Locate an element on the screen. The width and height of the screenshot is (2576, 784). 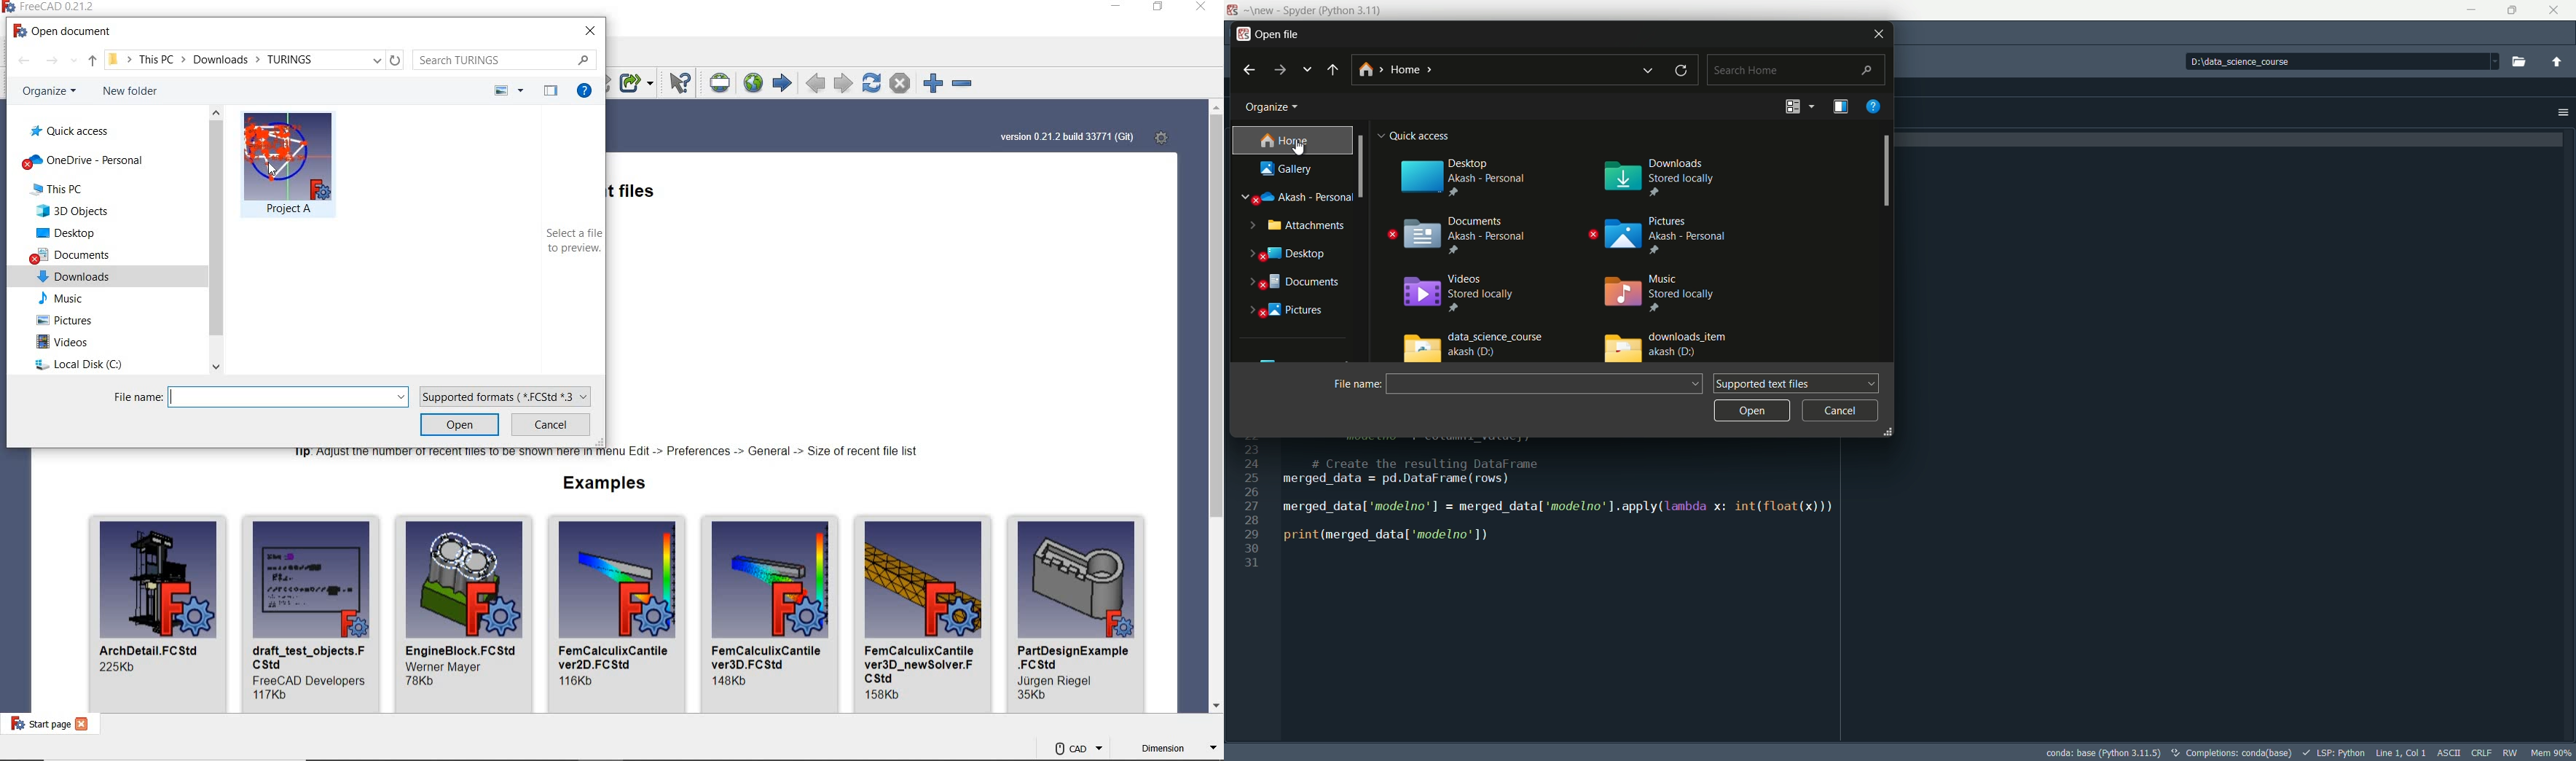
MINIMIZE is located at coordinates (1118, 8).